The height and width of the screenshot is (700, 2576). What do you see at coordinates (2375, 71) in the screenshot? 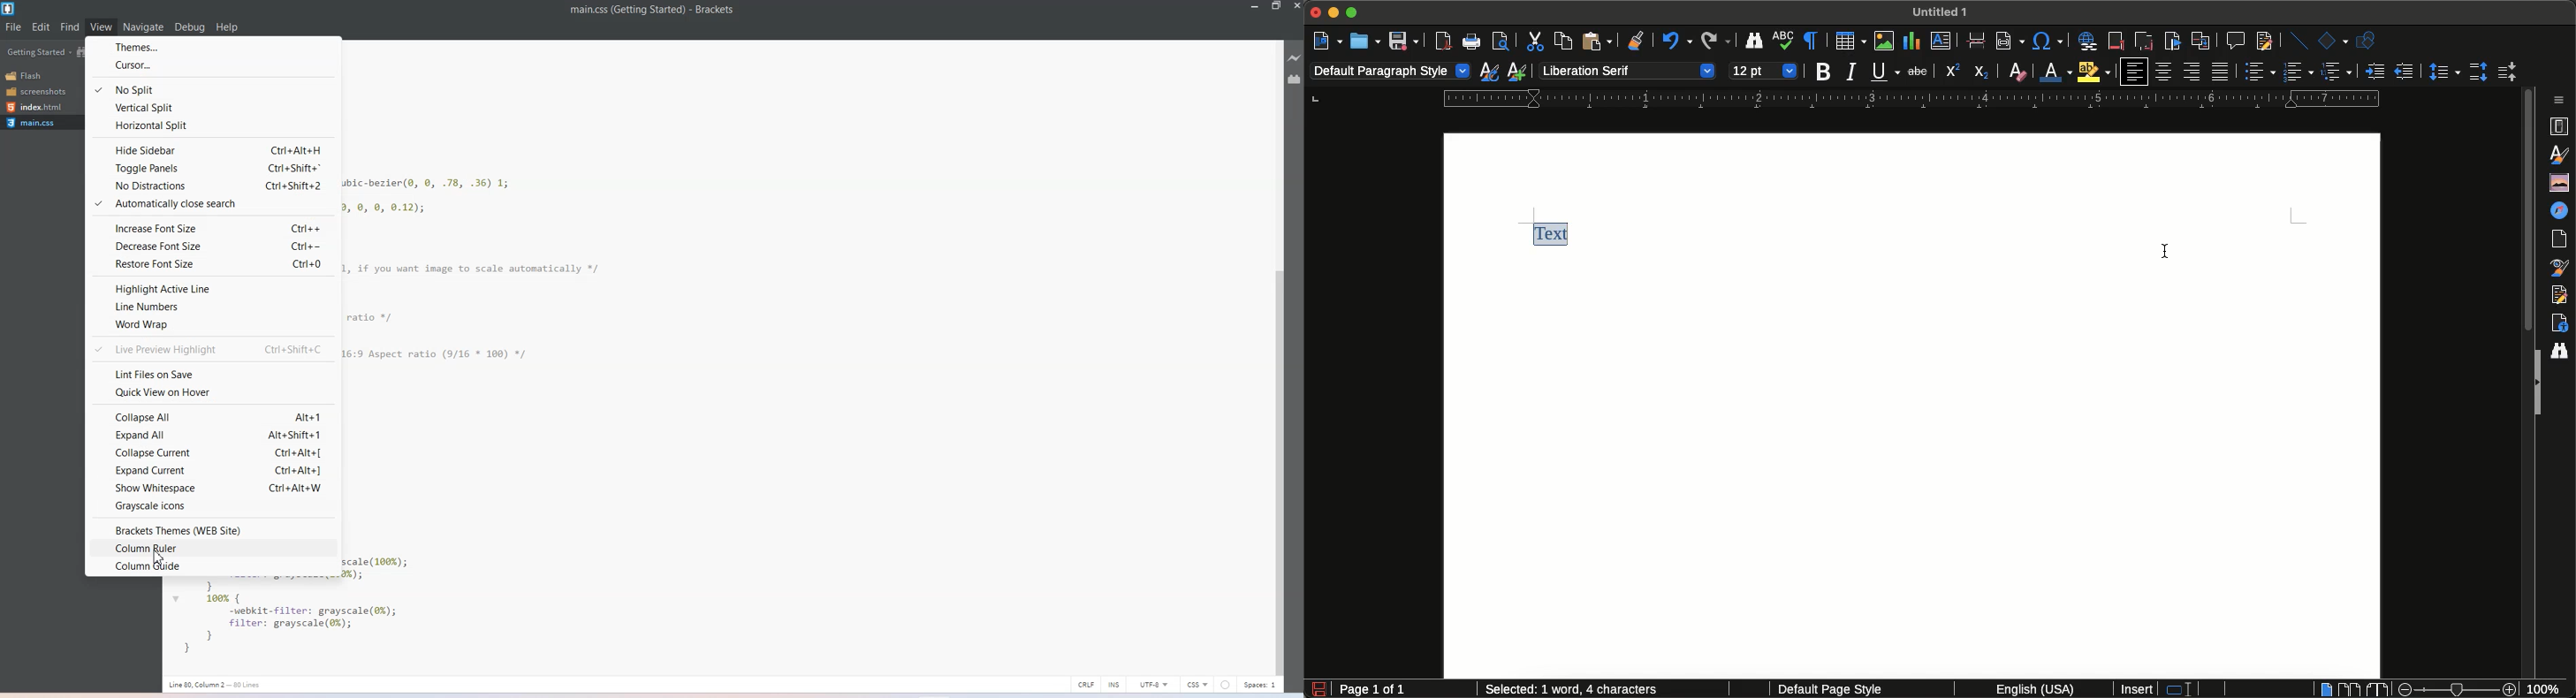
I see `Increase` at bounding box center [2375, 71].